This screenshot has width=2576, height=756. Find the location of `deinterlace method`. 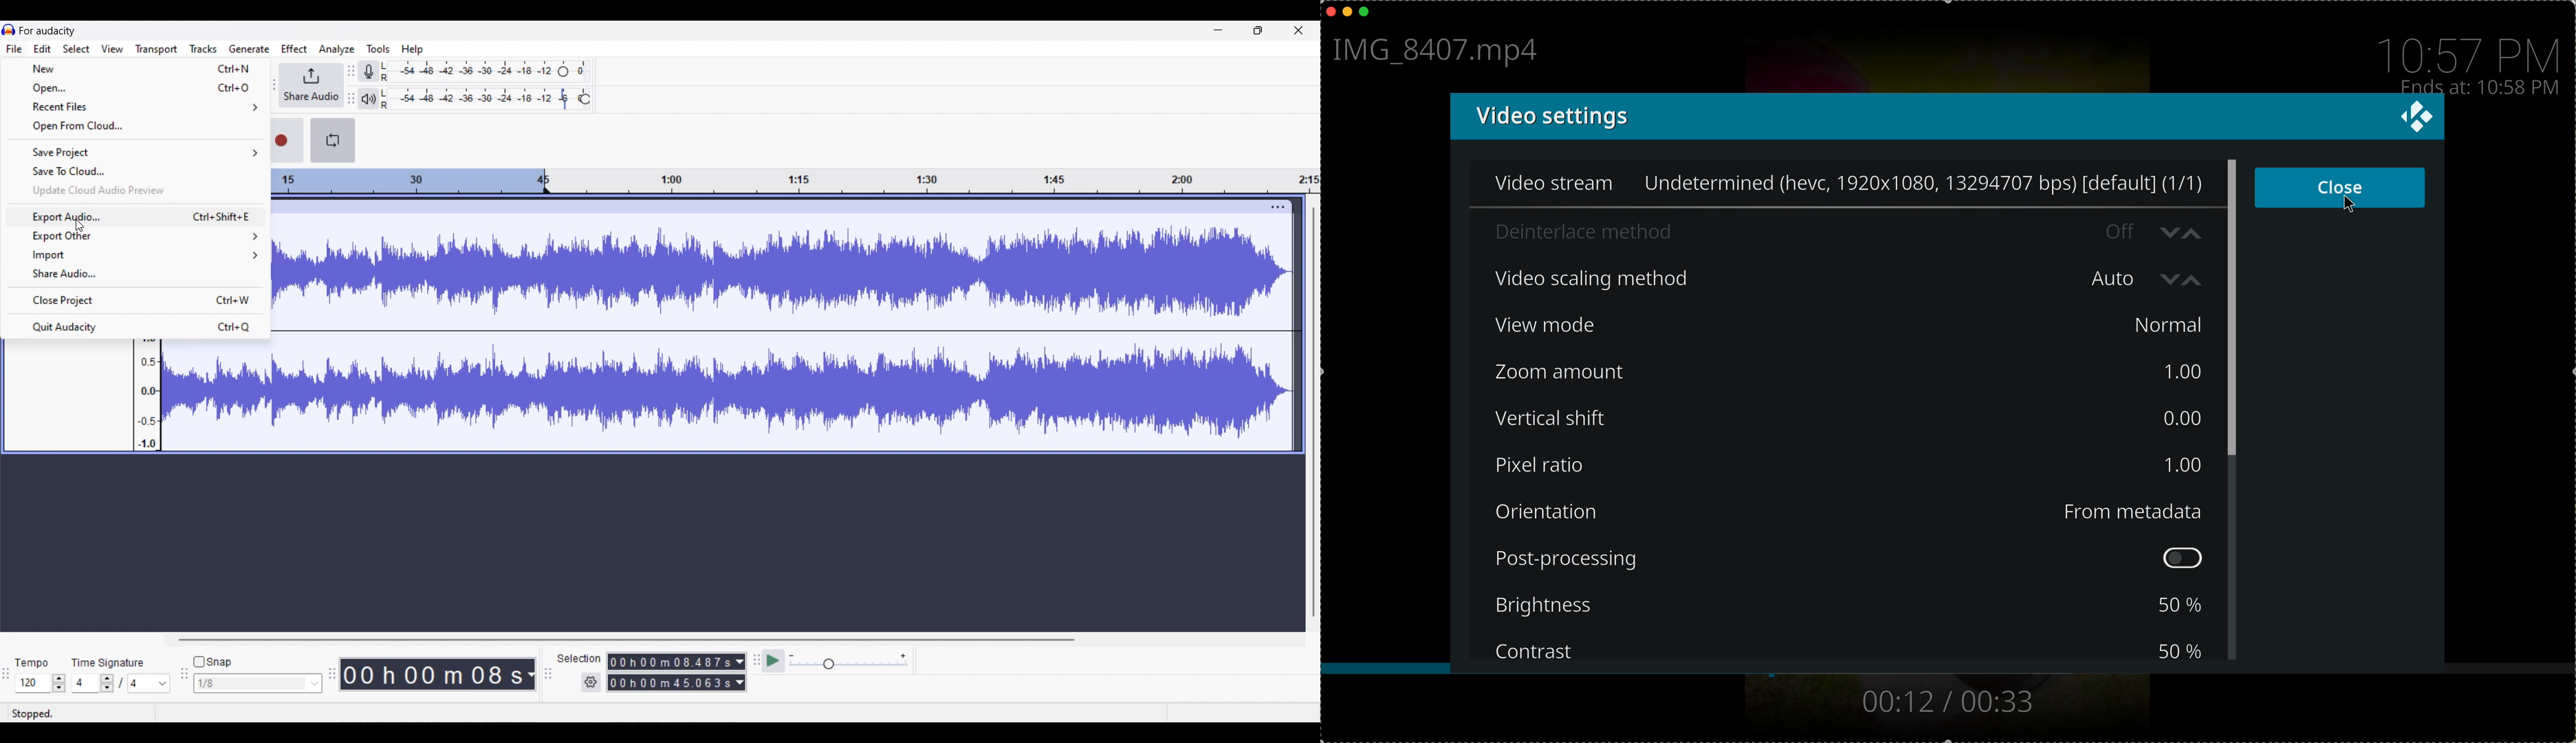

deinterlace method is located at coordinates (1807, 230).